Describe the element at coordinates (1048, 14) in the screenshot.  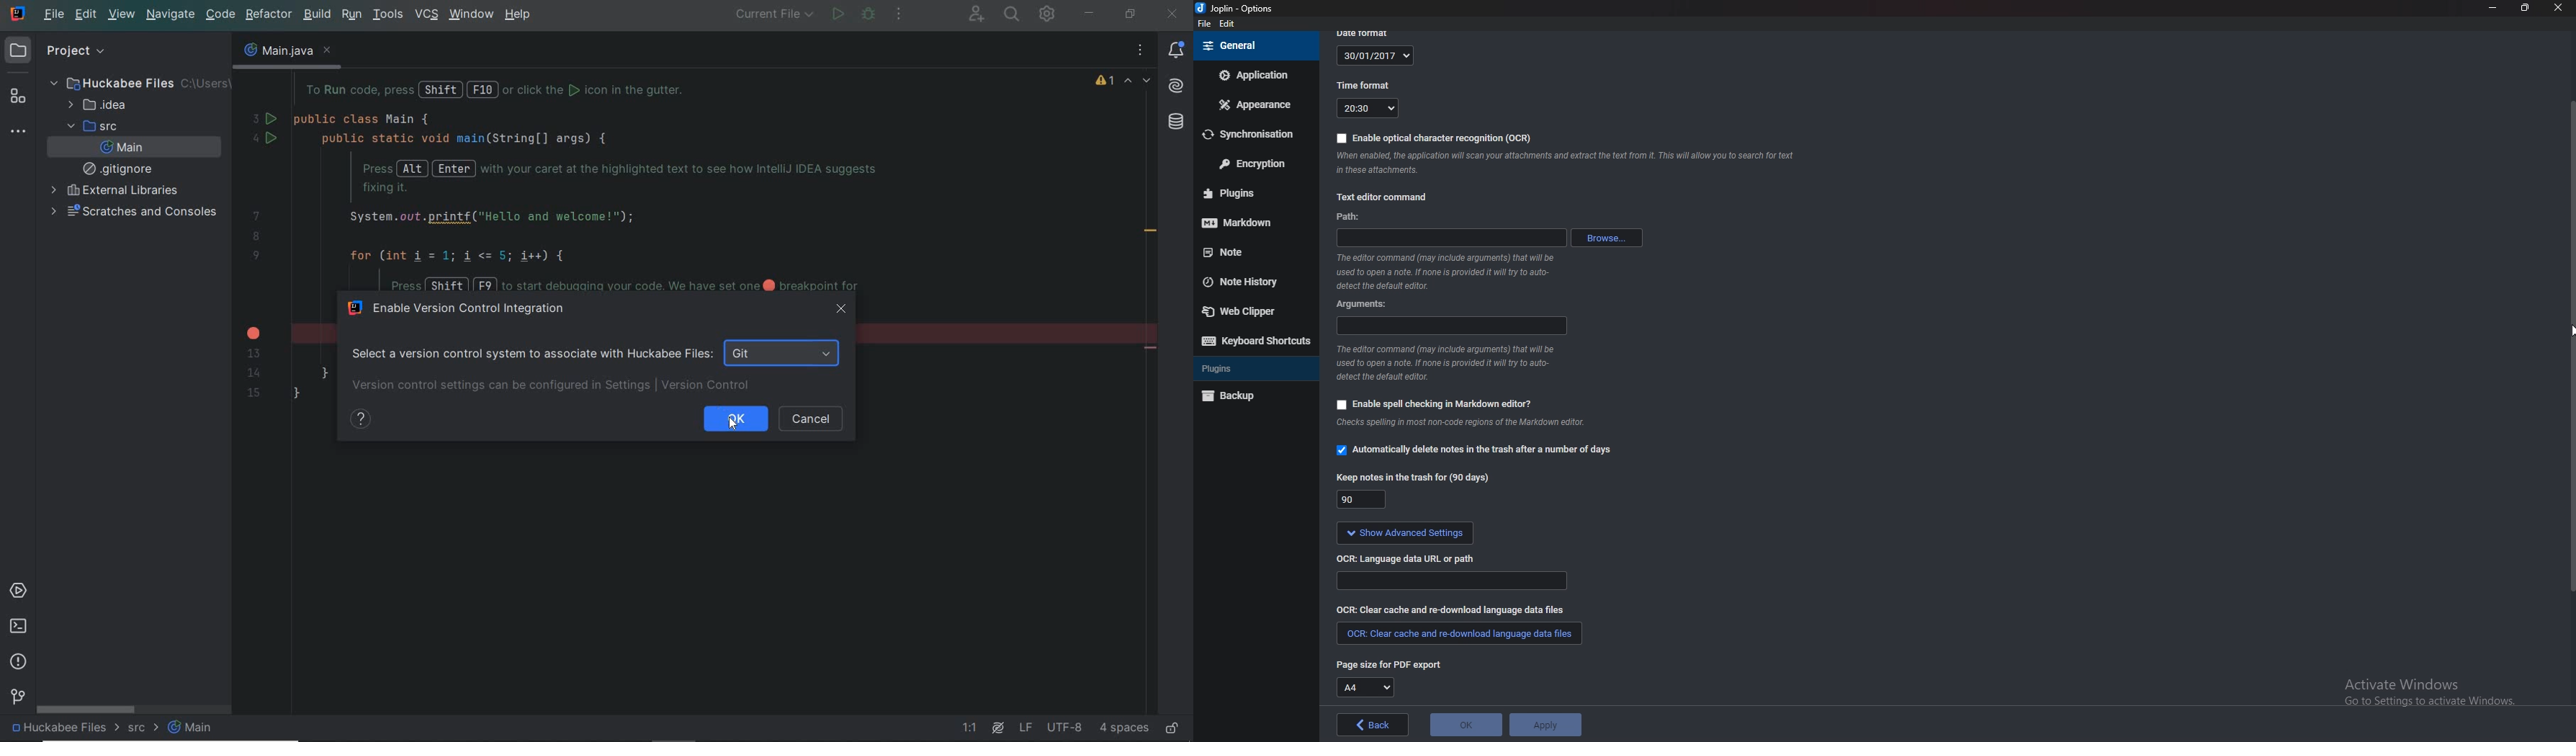
I see `IDE AND PROJECT SETTINGS` at that location.